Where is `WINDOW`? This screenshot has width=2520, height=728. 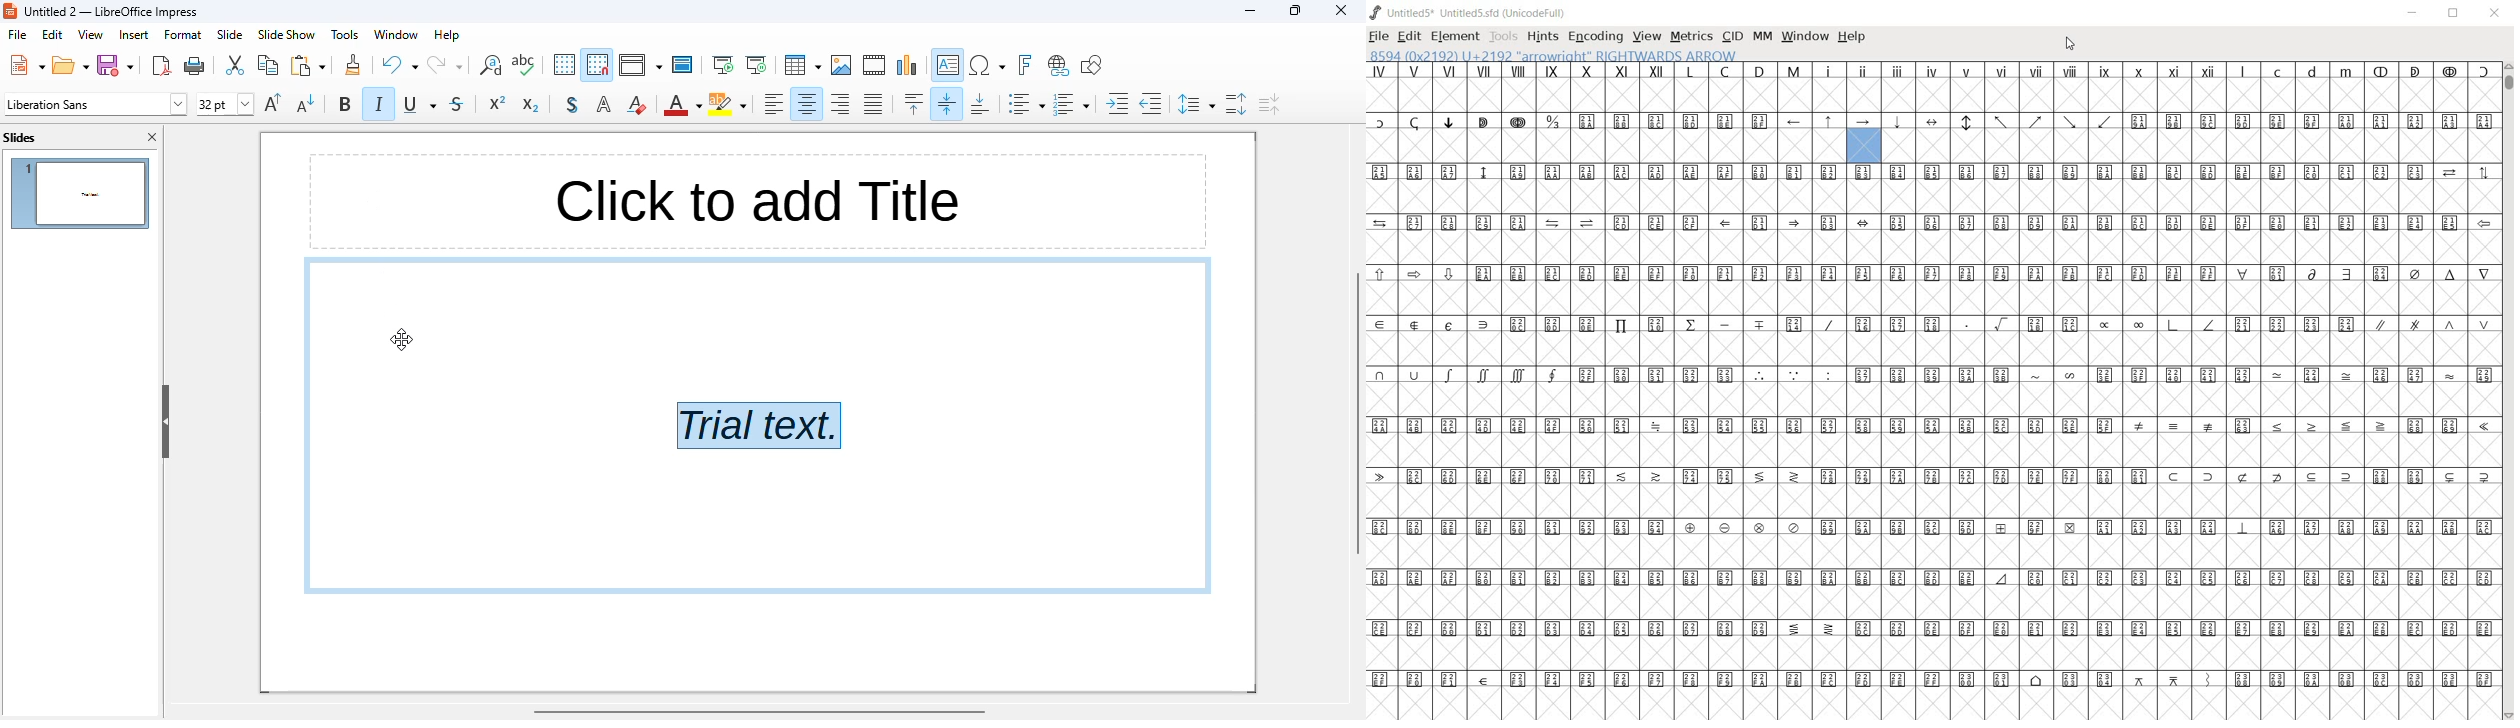
WINDOW is located at coordinates (1806, 37).